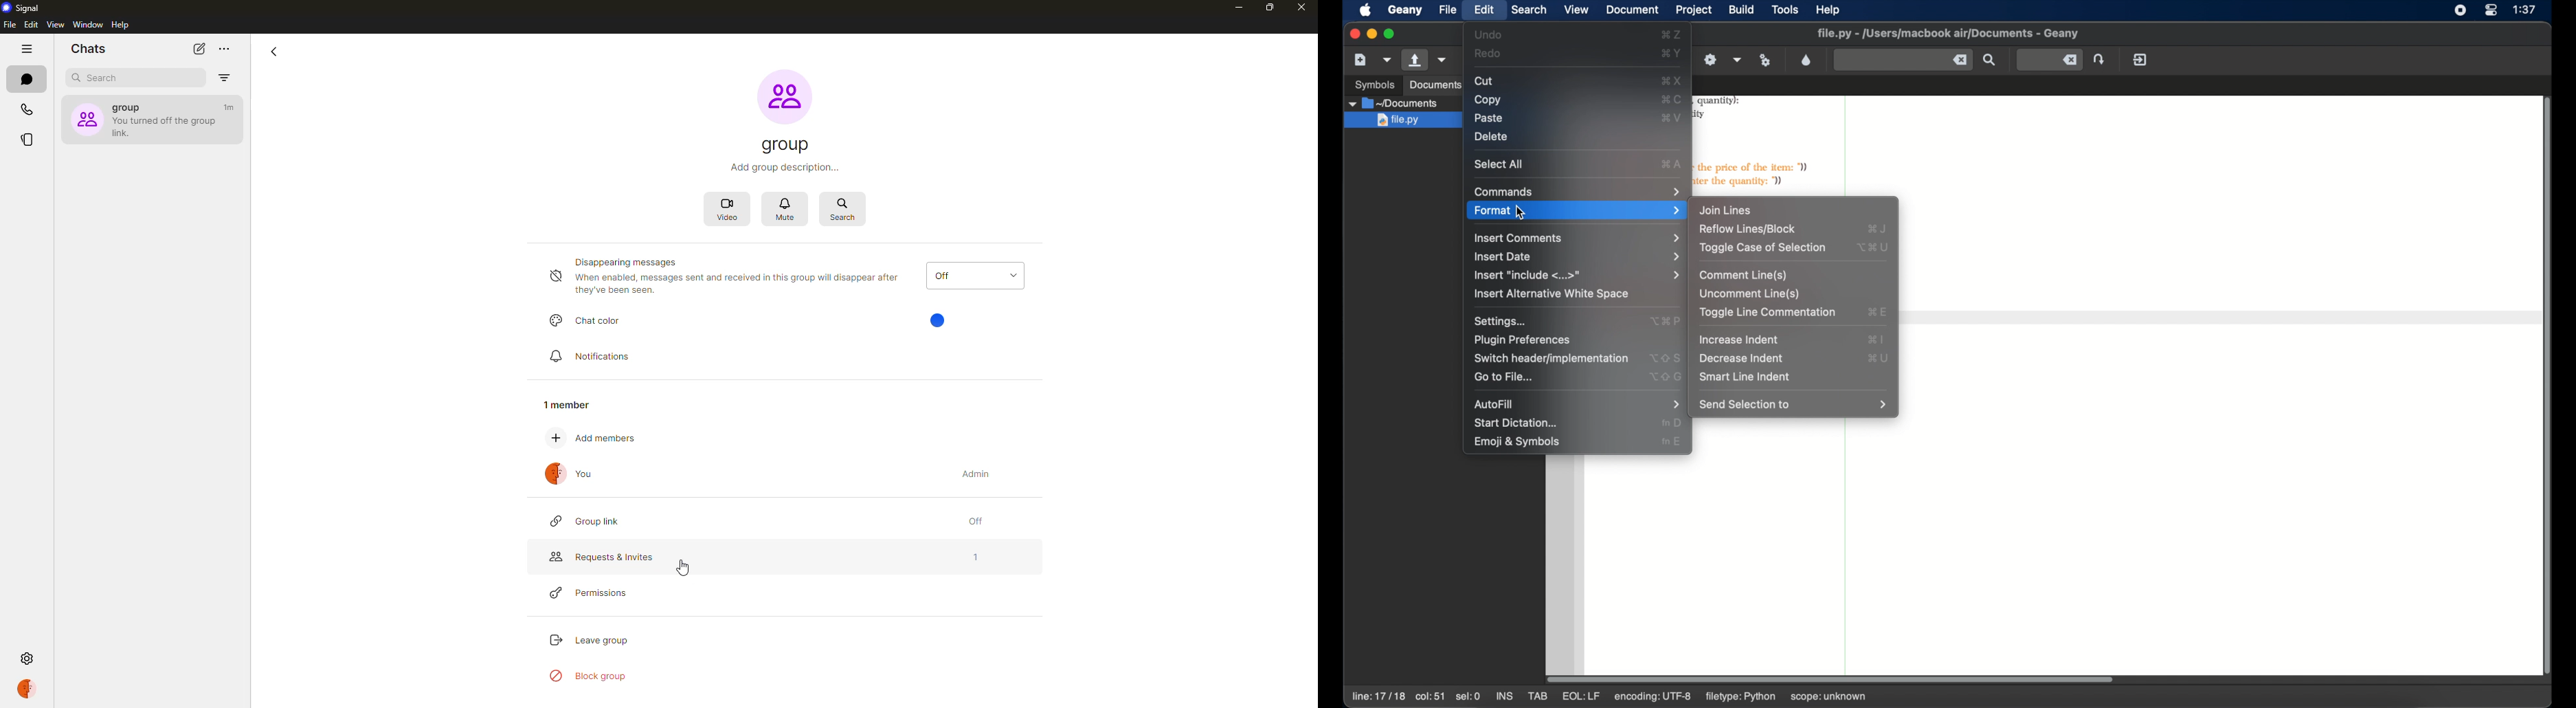 The width and height of the screenshot is (2576, 728). I want to click on minimize, so click(1231, 7).